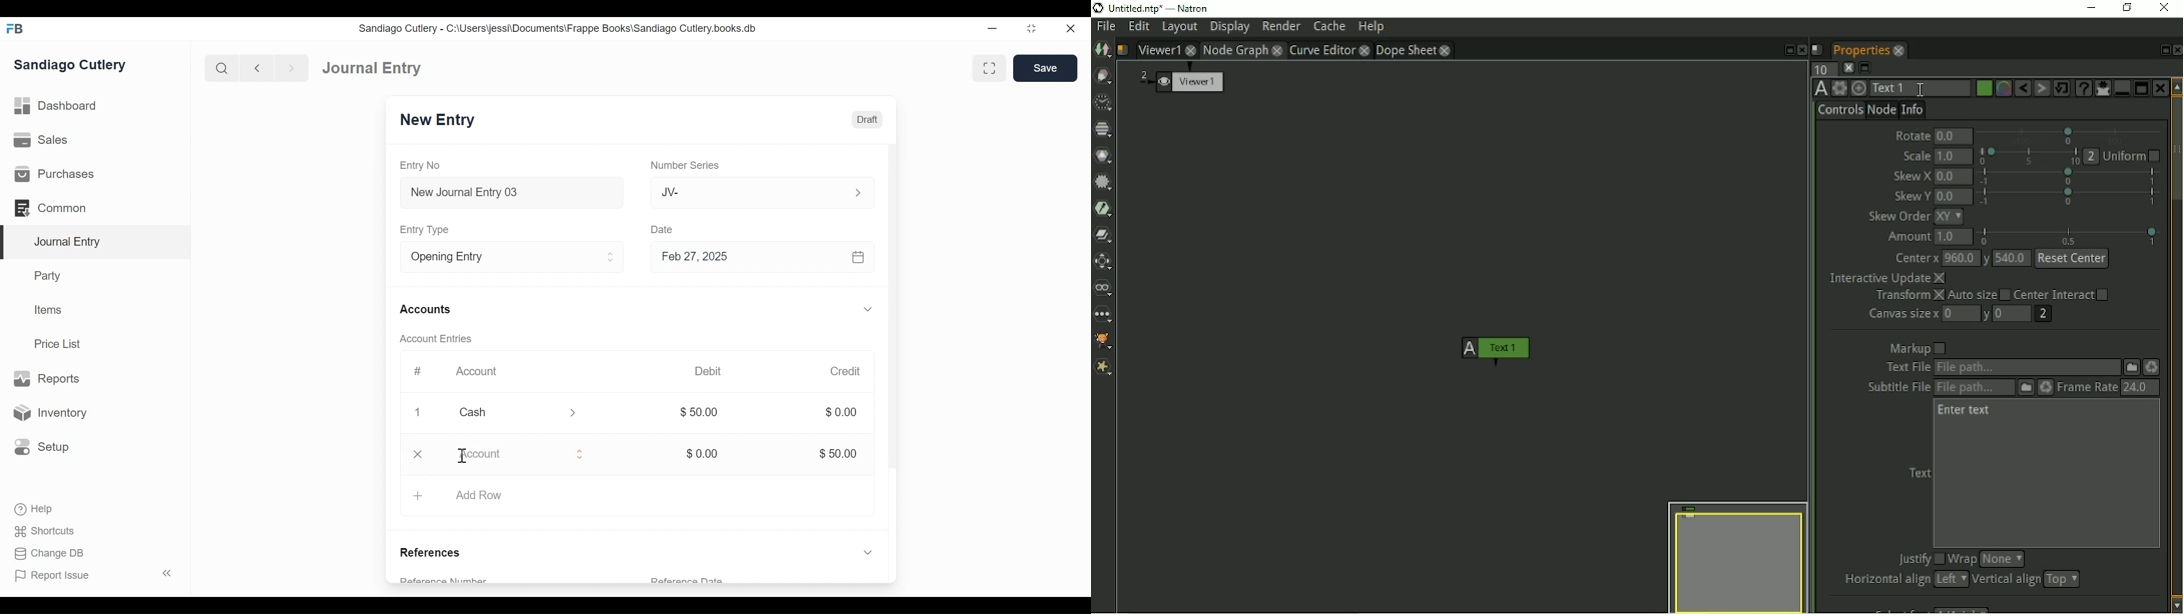 This screenshot has height=616, width=2184. Describe the element at coordinates (558, 28) in the screenshot. I see `Sandiago Cutlery - C:\Users\jessi\Documents\Frappe Books\Sandiago Cutlery.books.db` at that location.